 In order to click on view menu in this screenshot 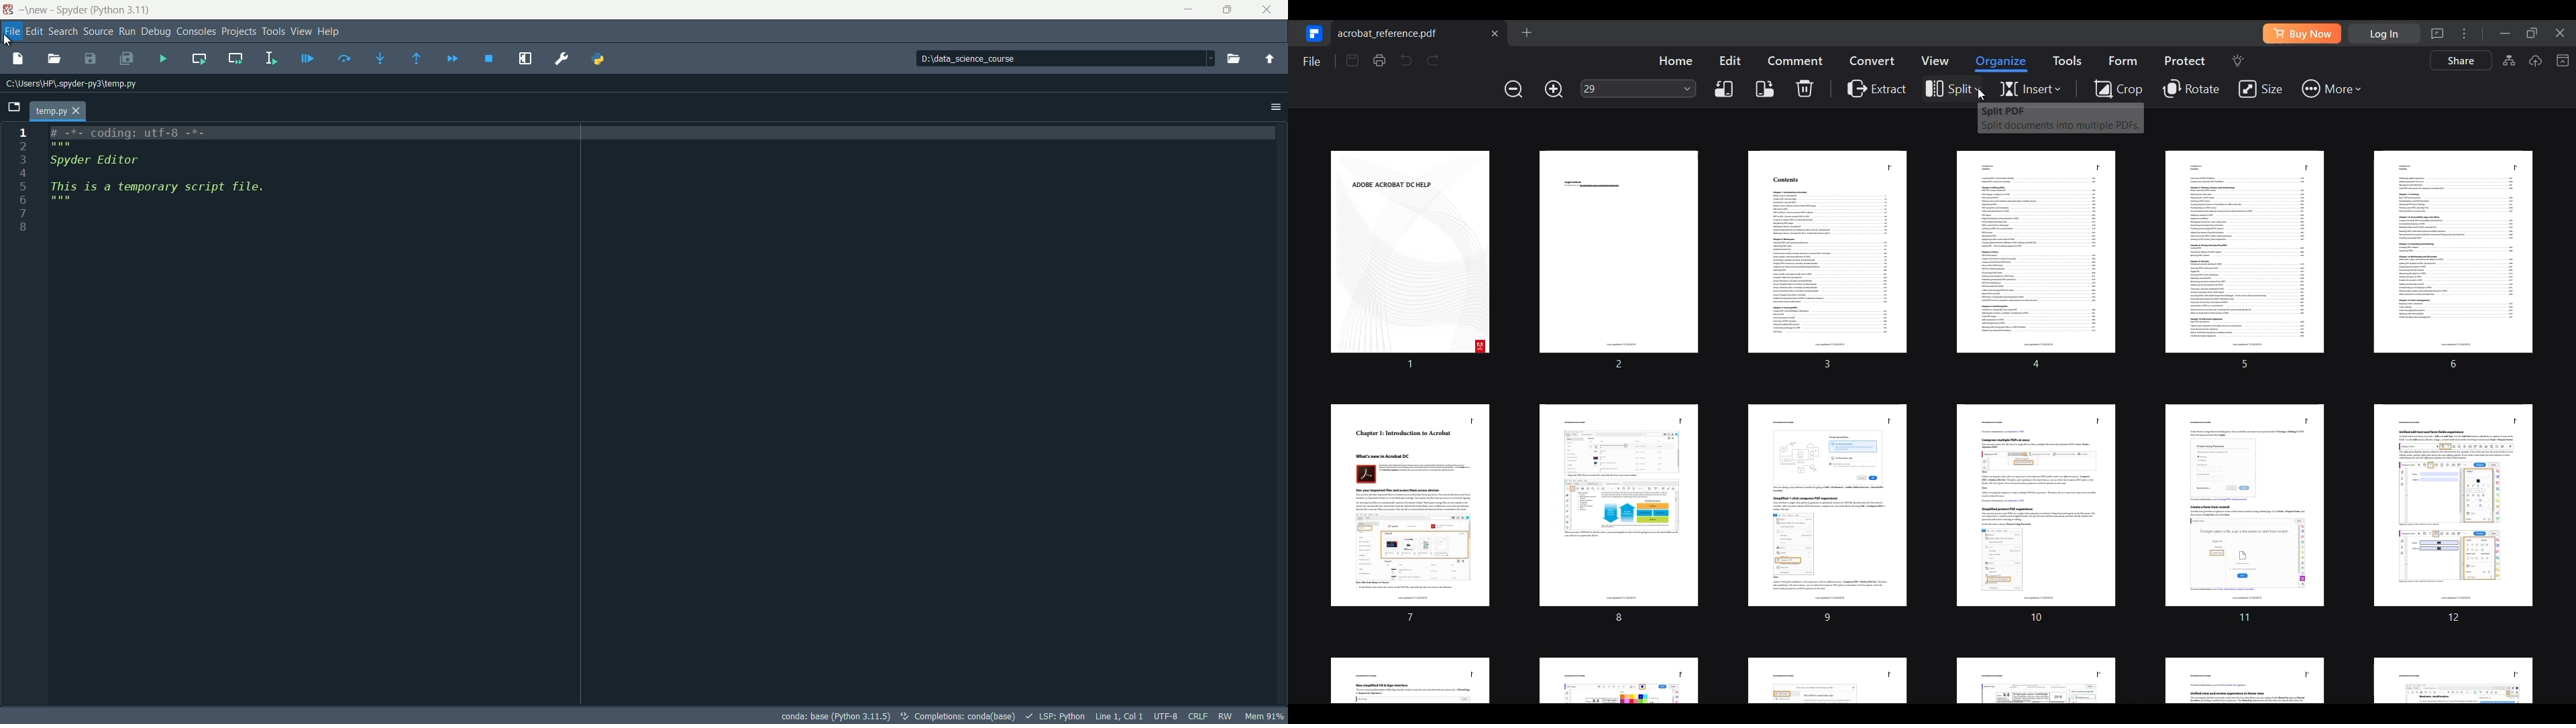, I will do `click(301, 31)`.